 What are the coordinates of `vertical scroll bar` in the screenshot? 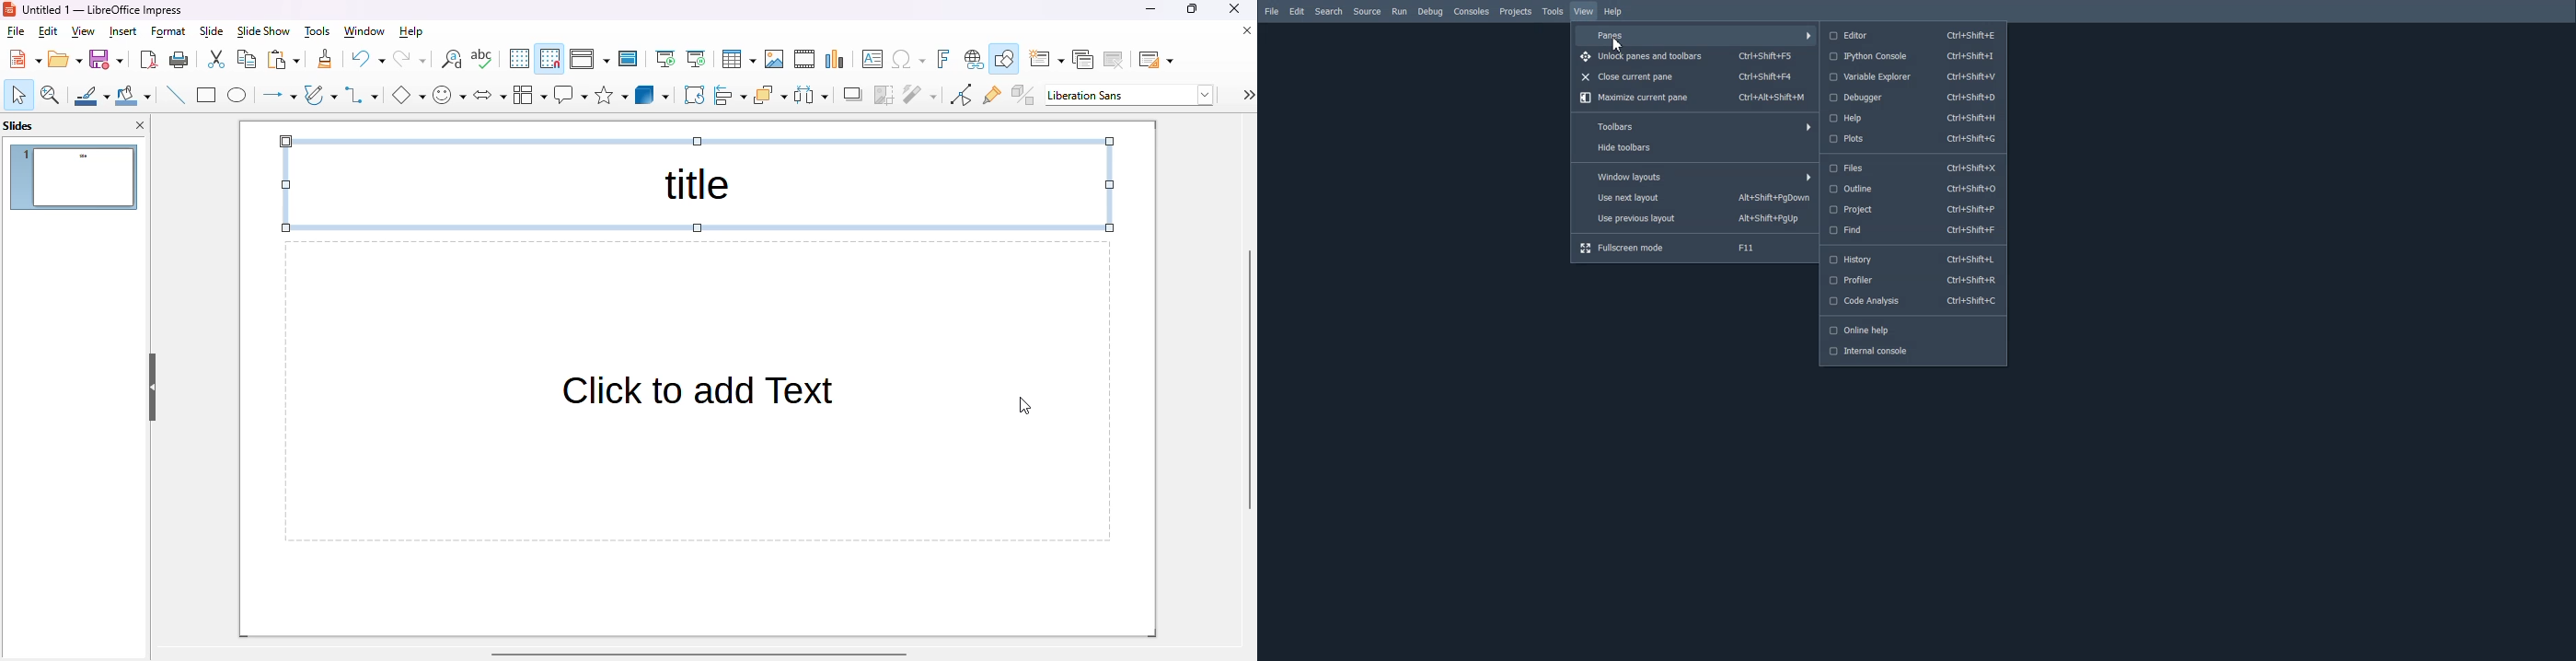 It's located at (1249, 379).